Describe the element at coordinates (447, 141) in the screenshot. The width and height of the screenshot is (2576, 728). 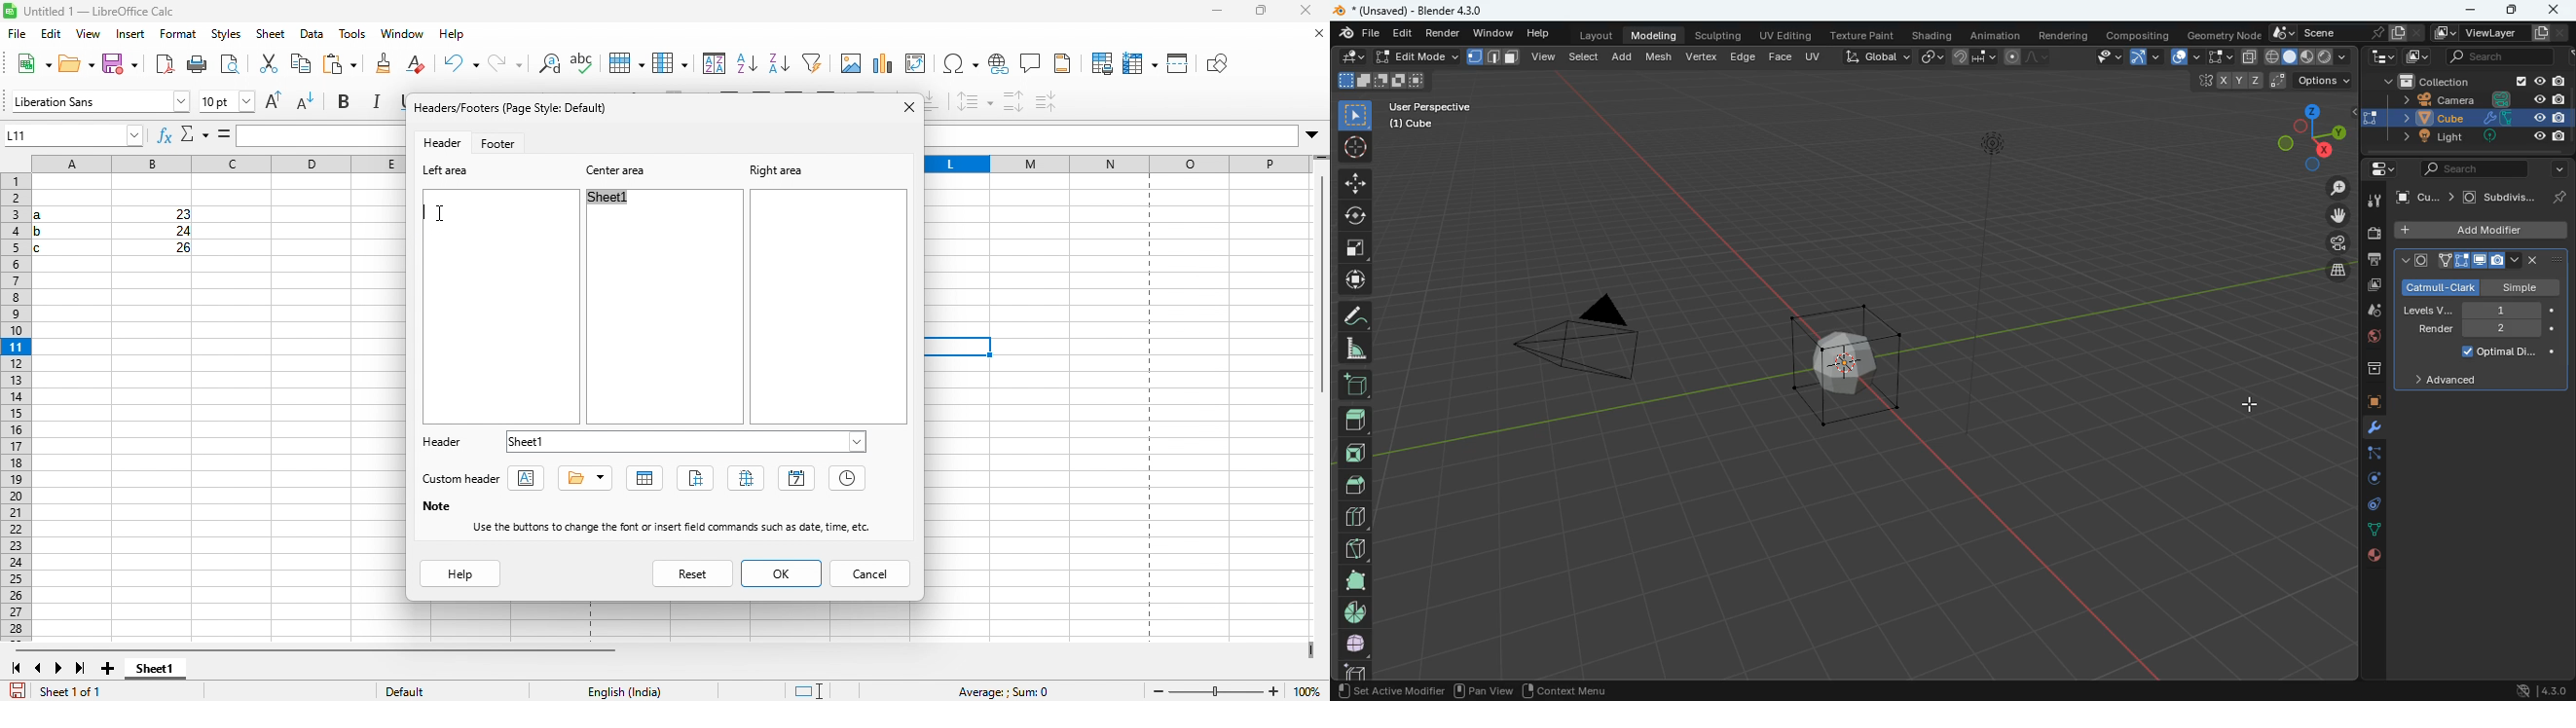
I see `header` at that location.